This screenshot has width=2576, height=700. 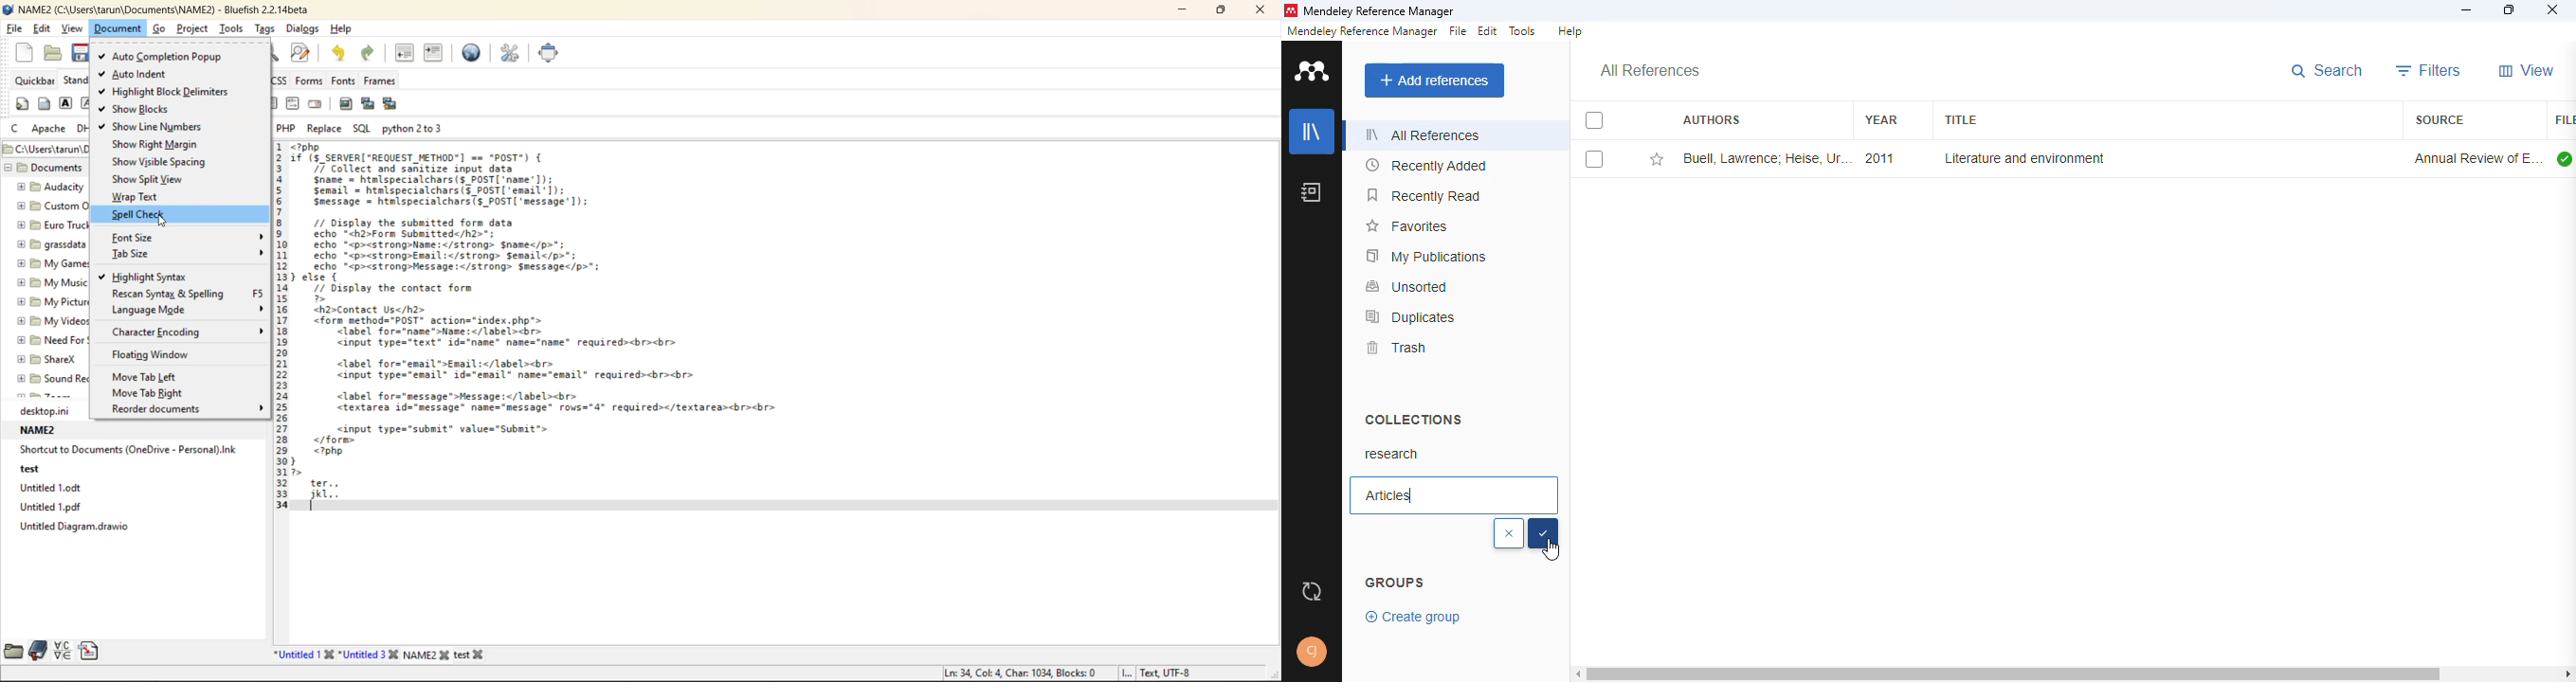 What do you see at coordinates (433, 51) in the screenshot?
I see `indent` at bounding box center [433, 51].